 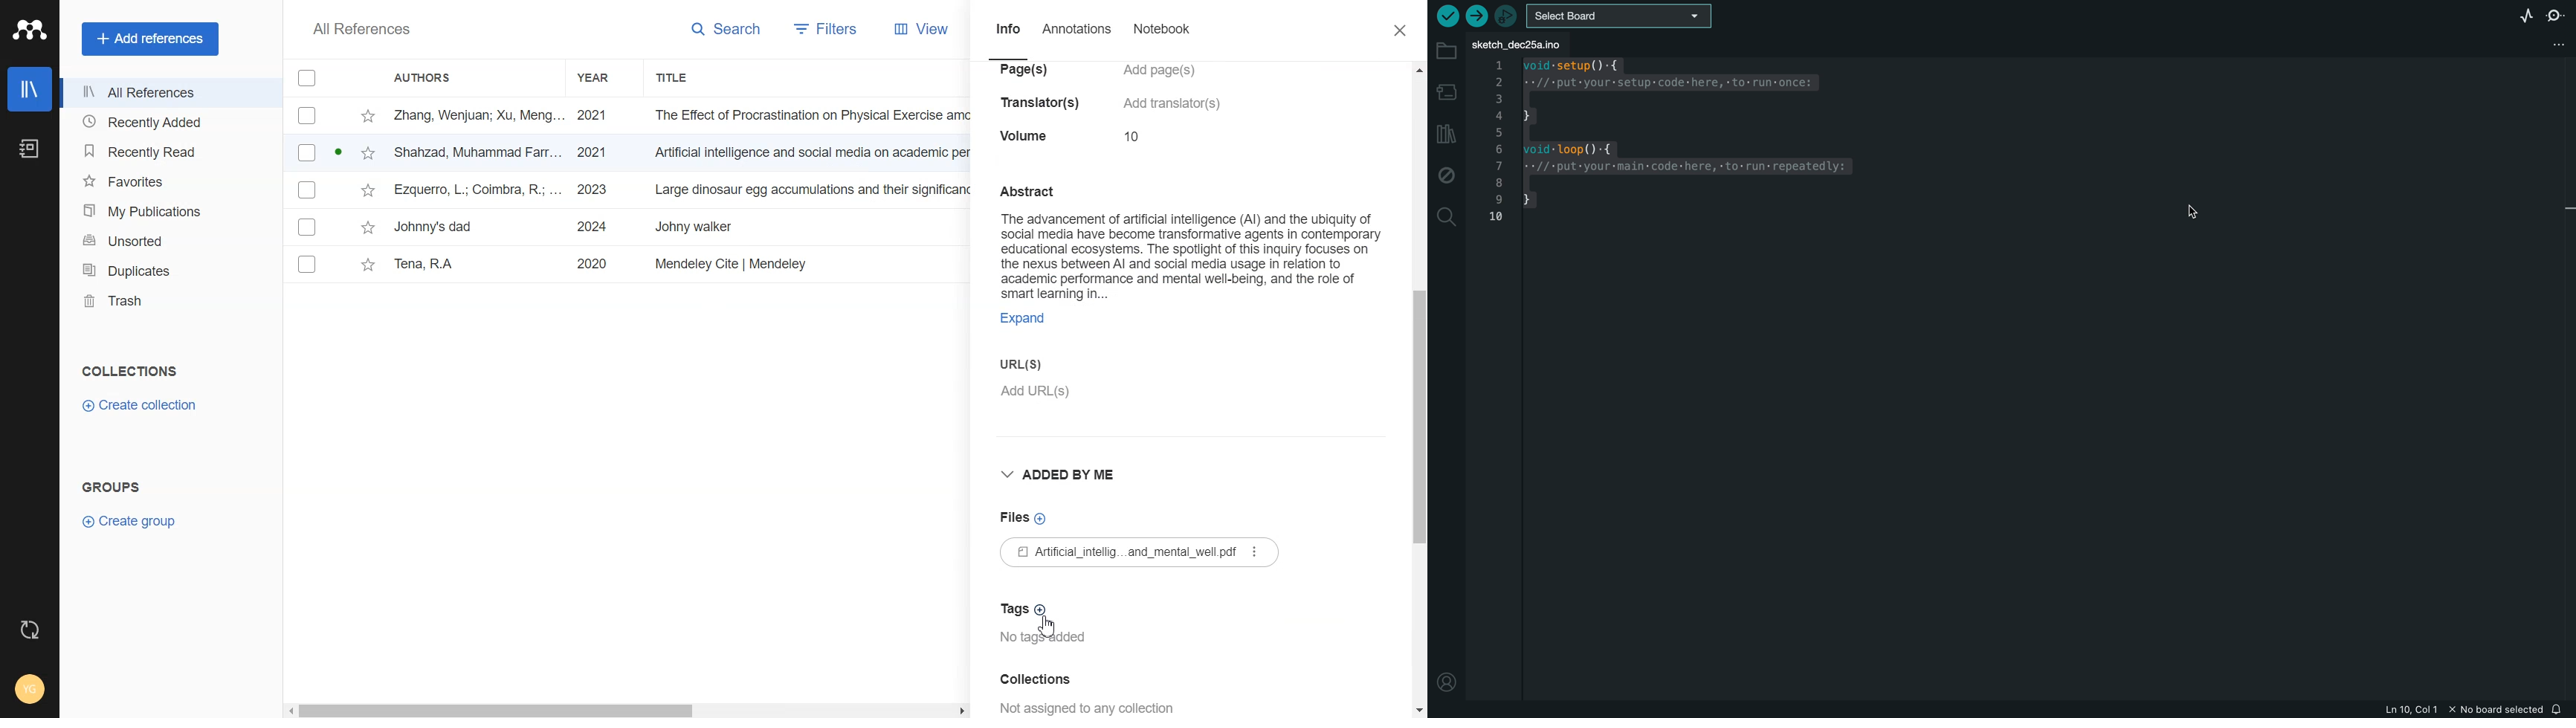 I want to click on All References, so click(x=363, y=29).